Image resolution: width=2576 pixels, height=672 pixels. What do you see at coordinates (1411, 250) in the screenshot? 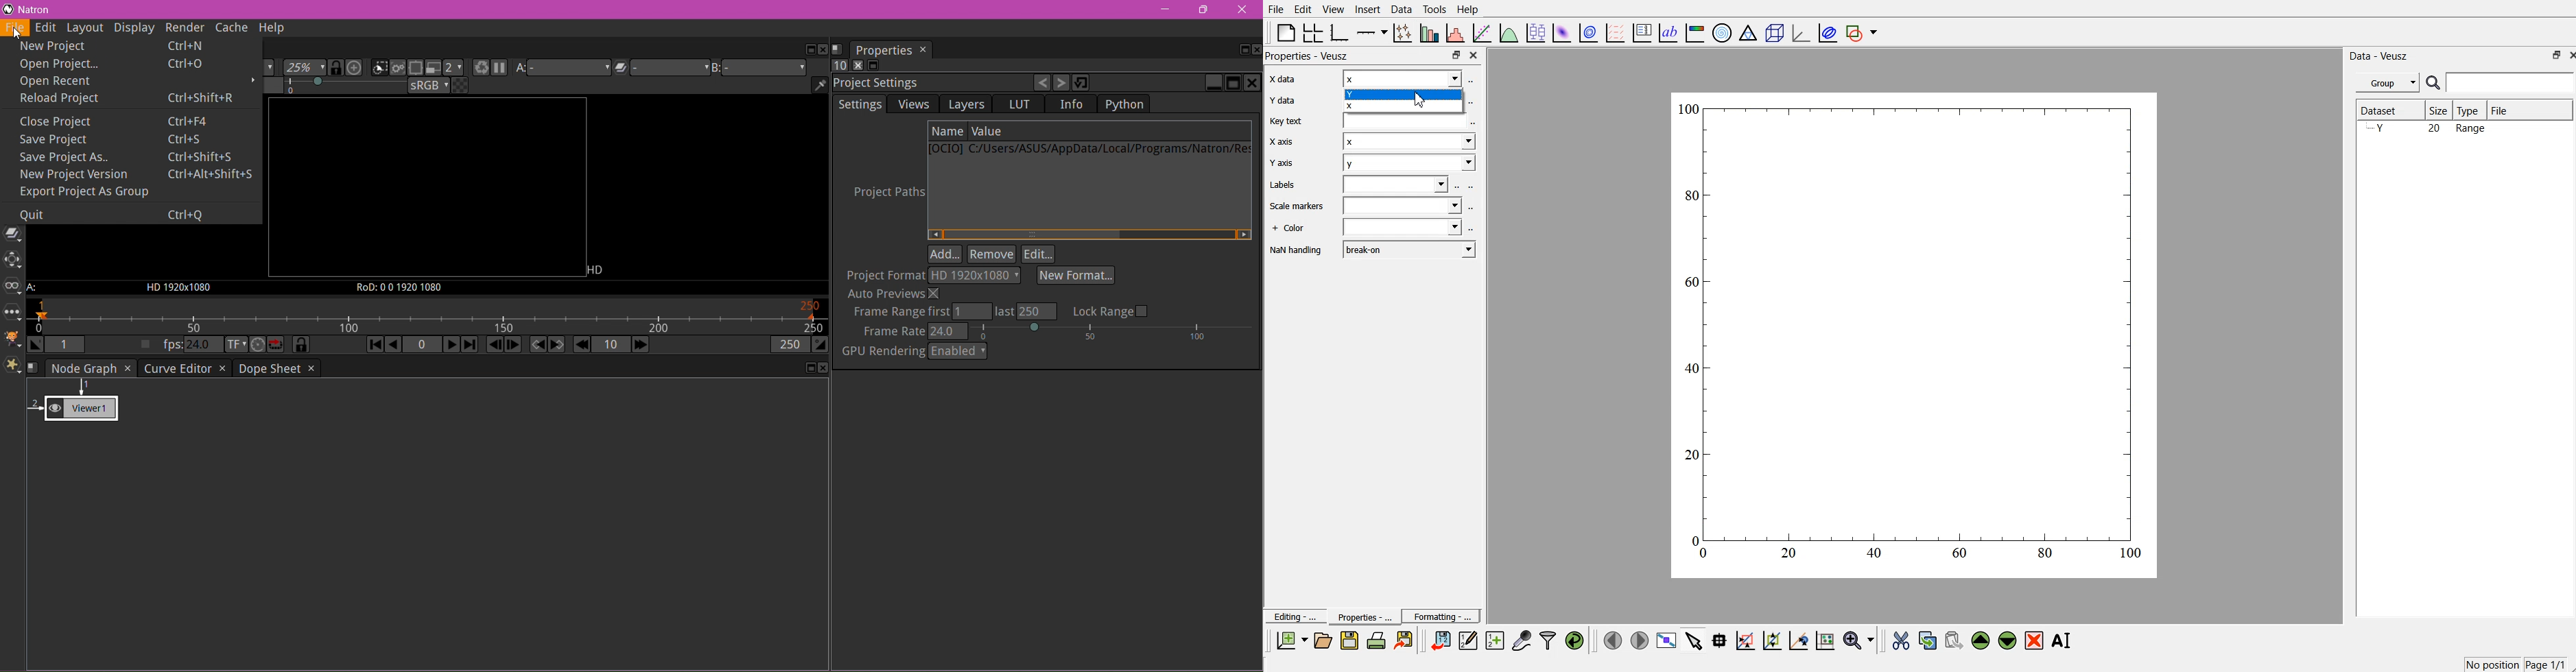
I see `breakon` at bounding box center [1411, 250].